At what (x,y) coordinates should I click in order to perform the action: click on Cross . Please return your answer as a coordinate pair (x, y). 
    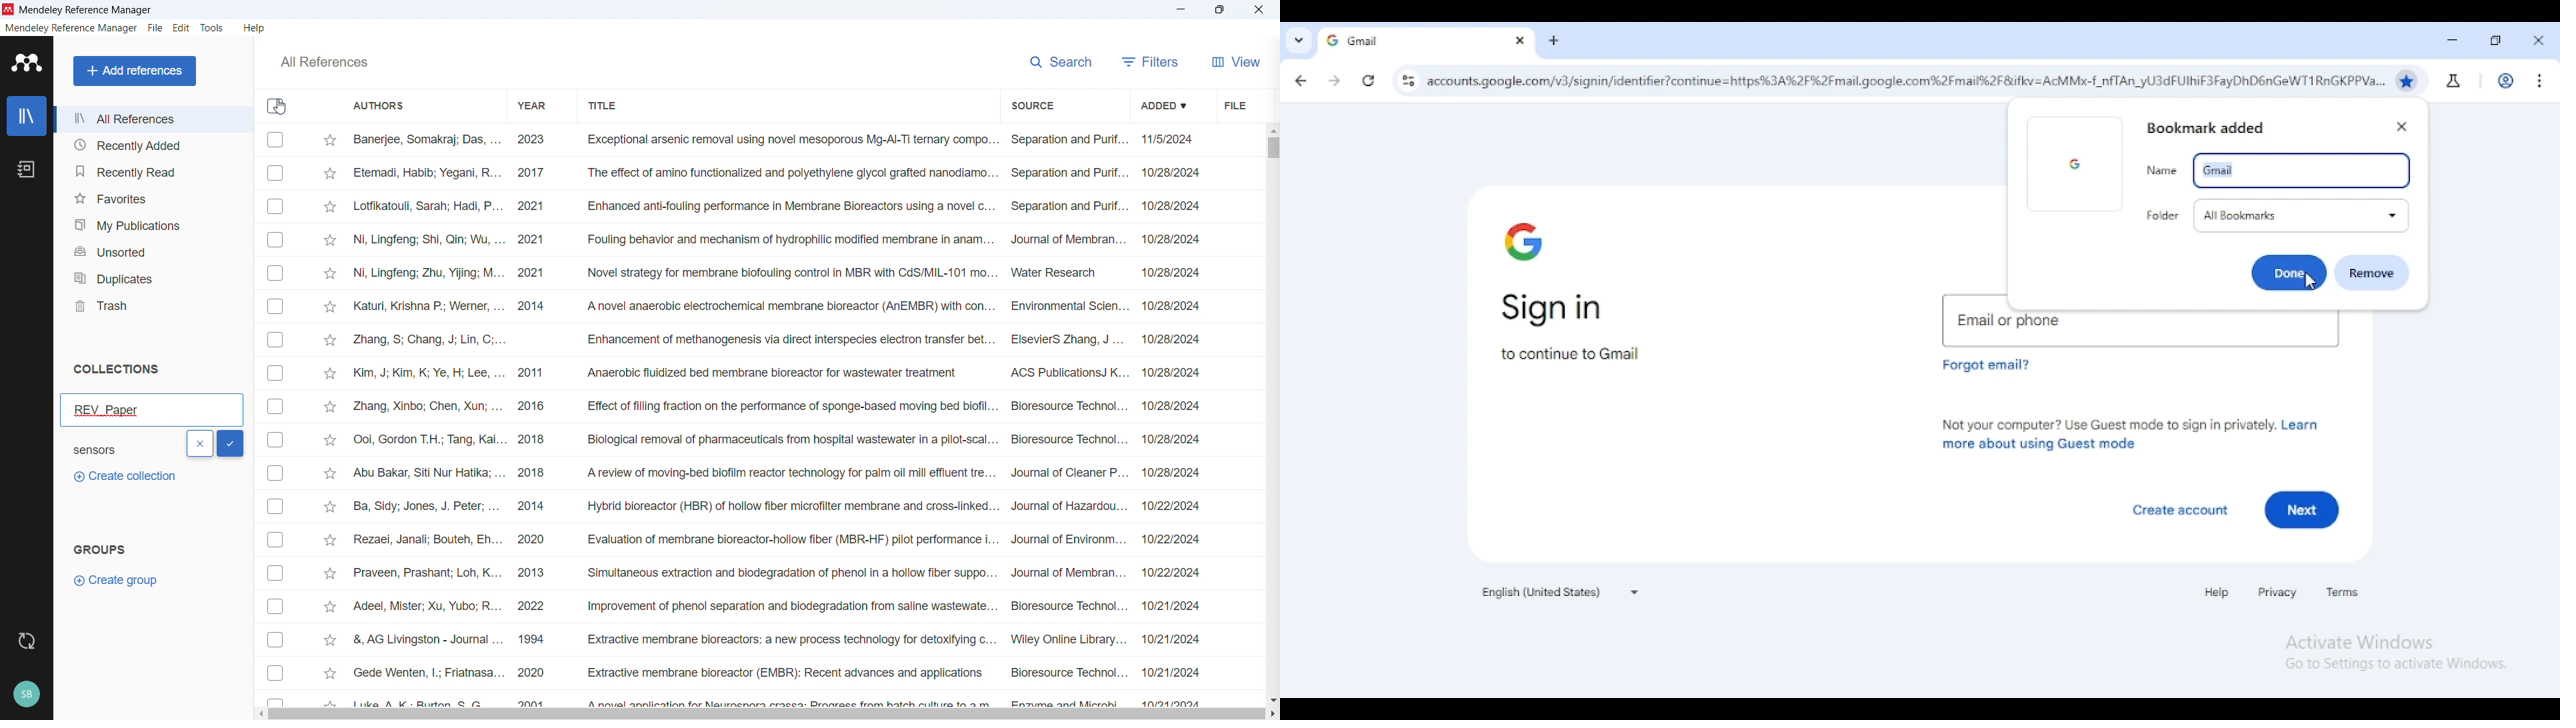
    Looking at the image, I should click on (200, 443).